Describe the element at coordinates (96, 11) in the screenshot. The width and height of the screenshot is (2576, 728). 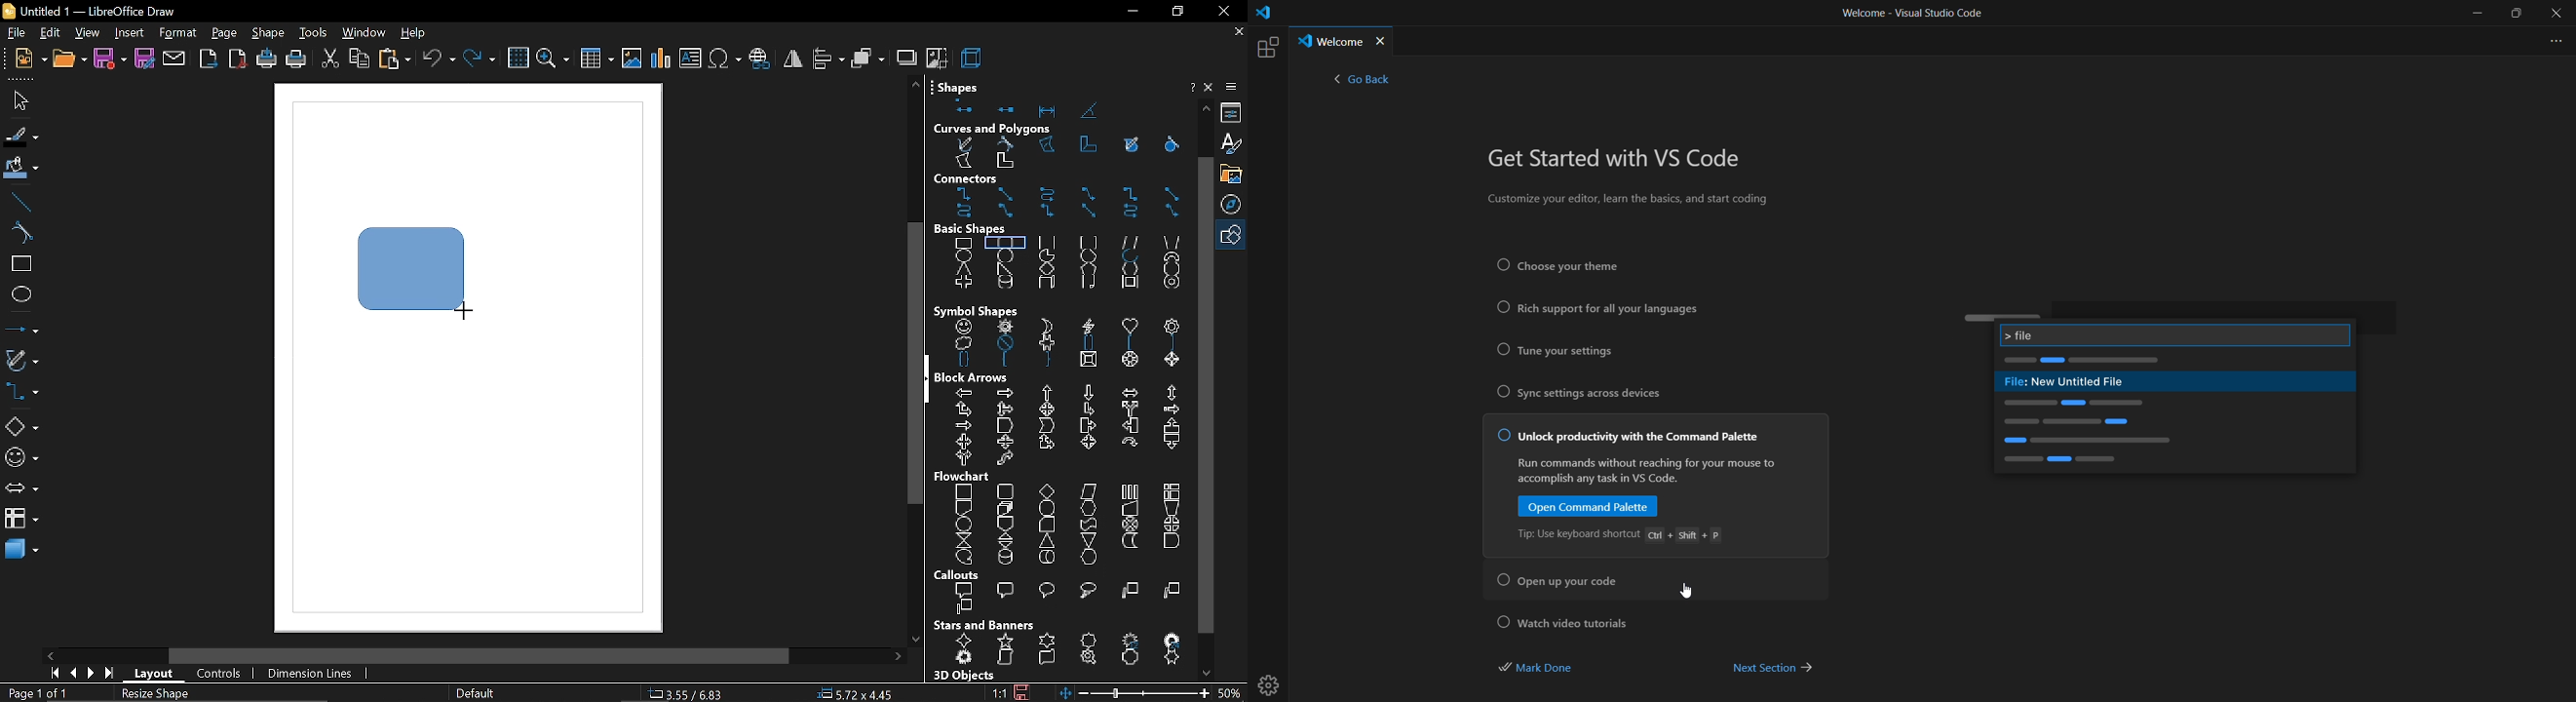
I see `current window` at that location.